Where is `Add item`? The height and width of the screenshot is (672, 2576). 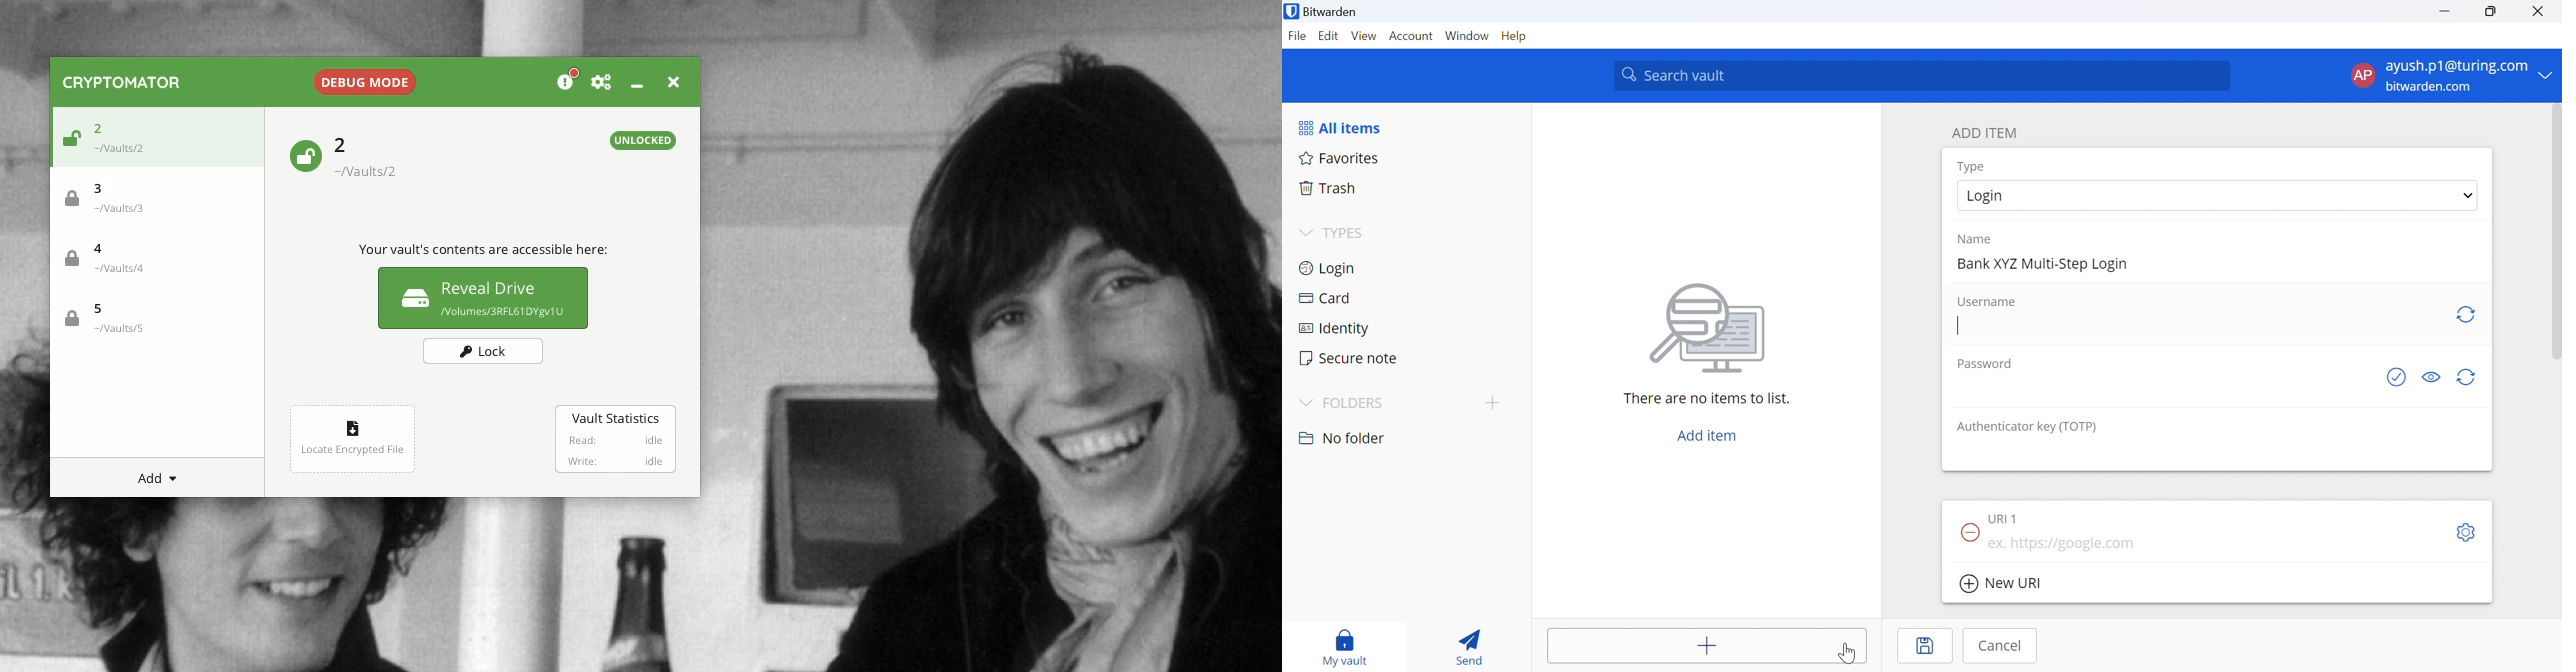 Add item is located at coordinates (1709, 645).